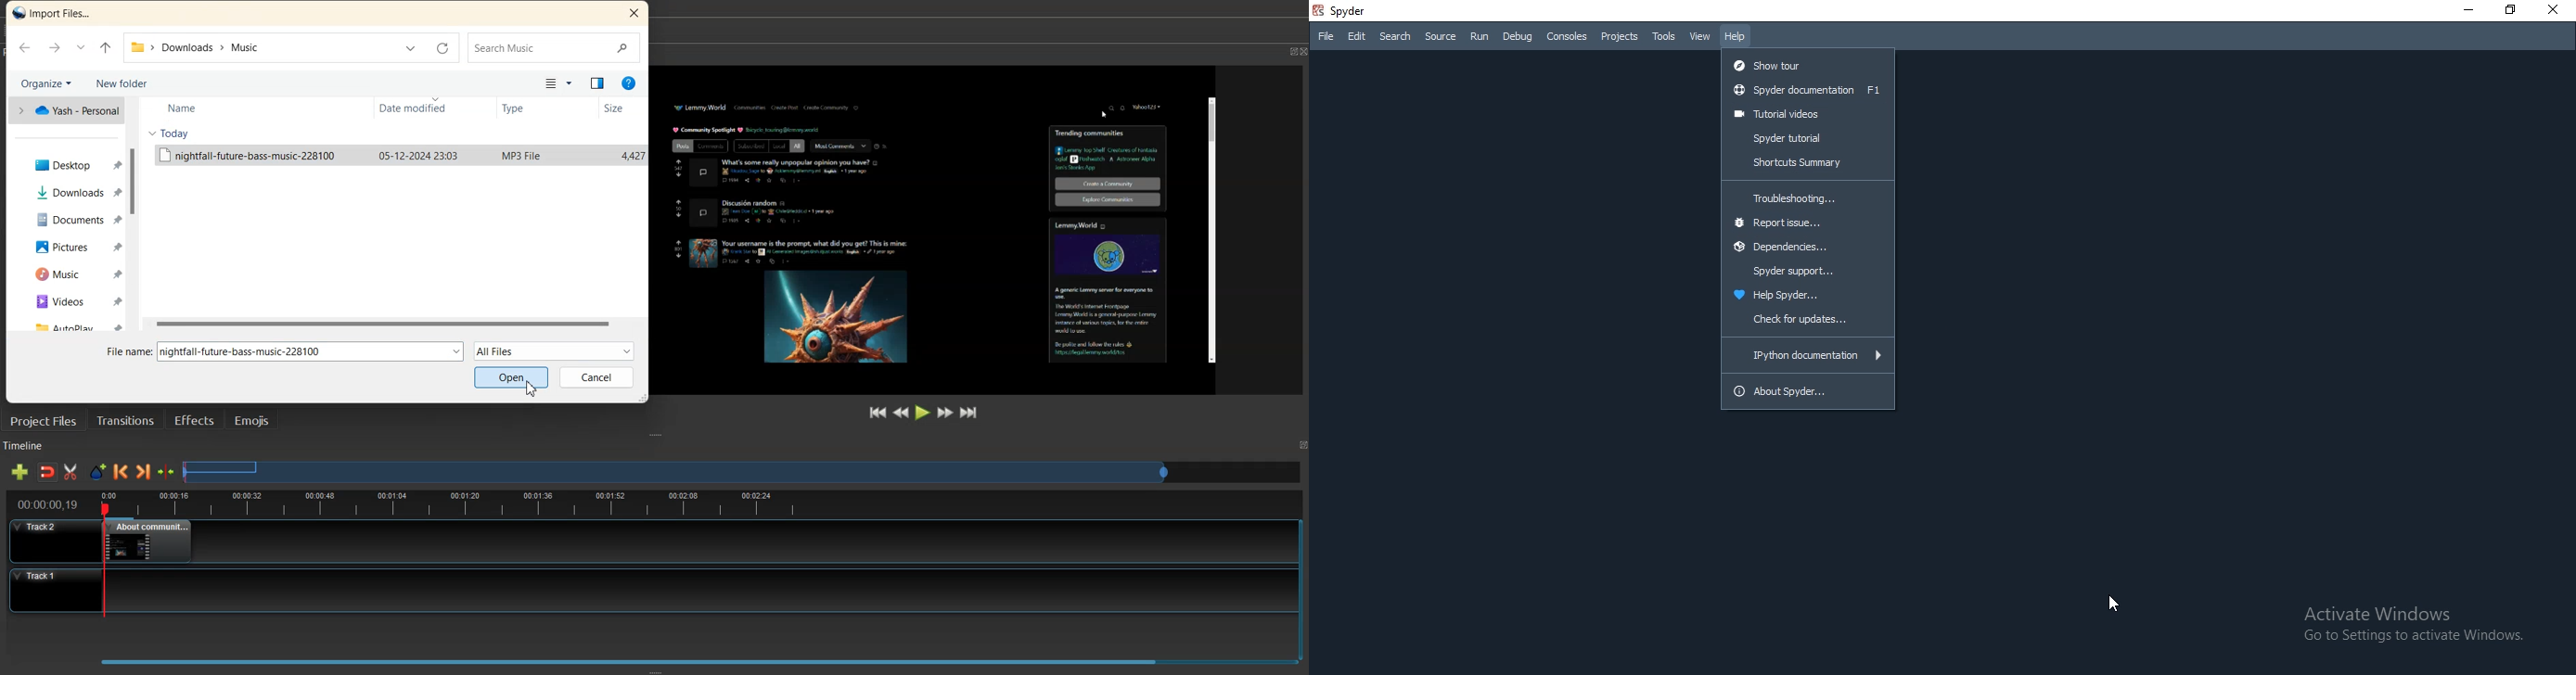  I want to click on Show the preview option, so click(598, 83).